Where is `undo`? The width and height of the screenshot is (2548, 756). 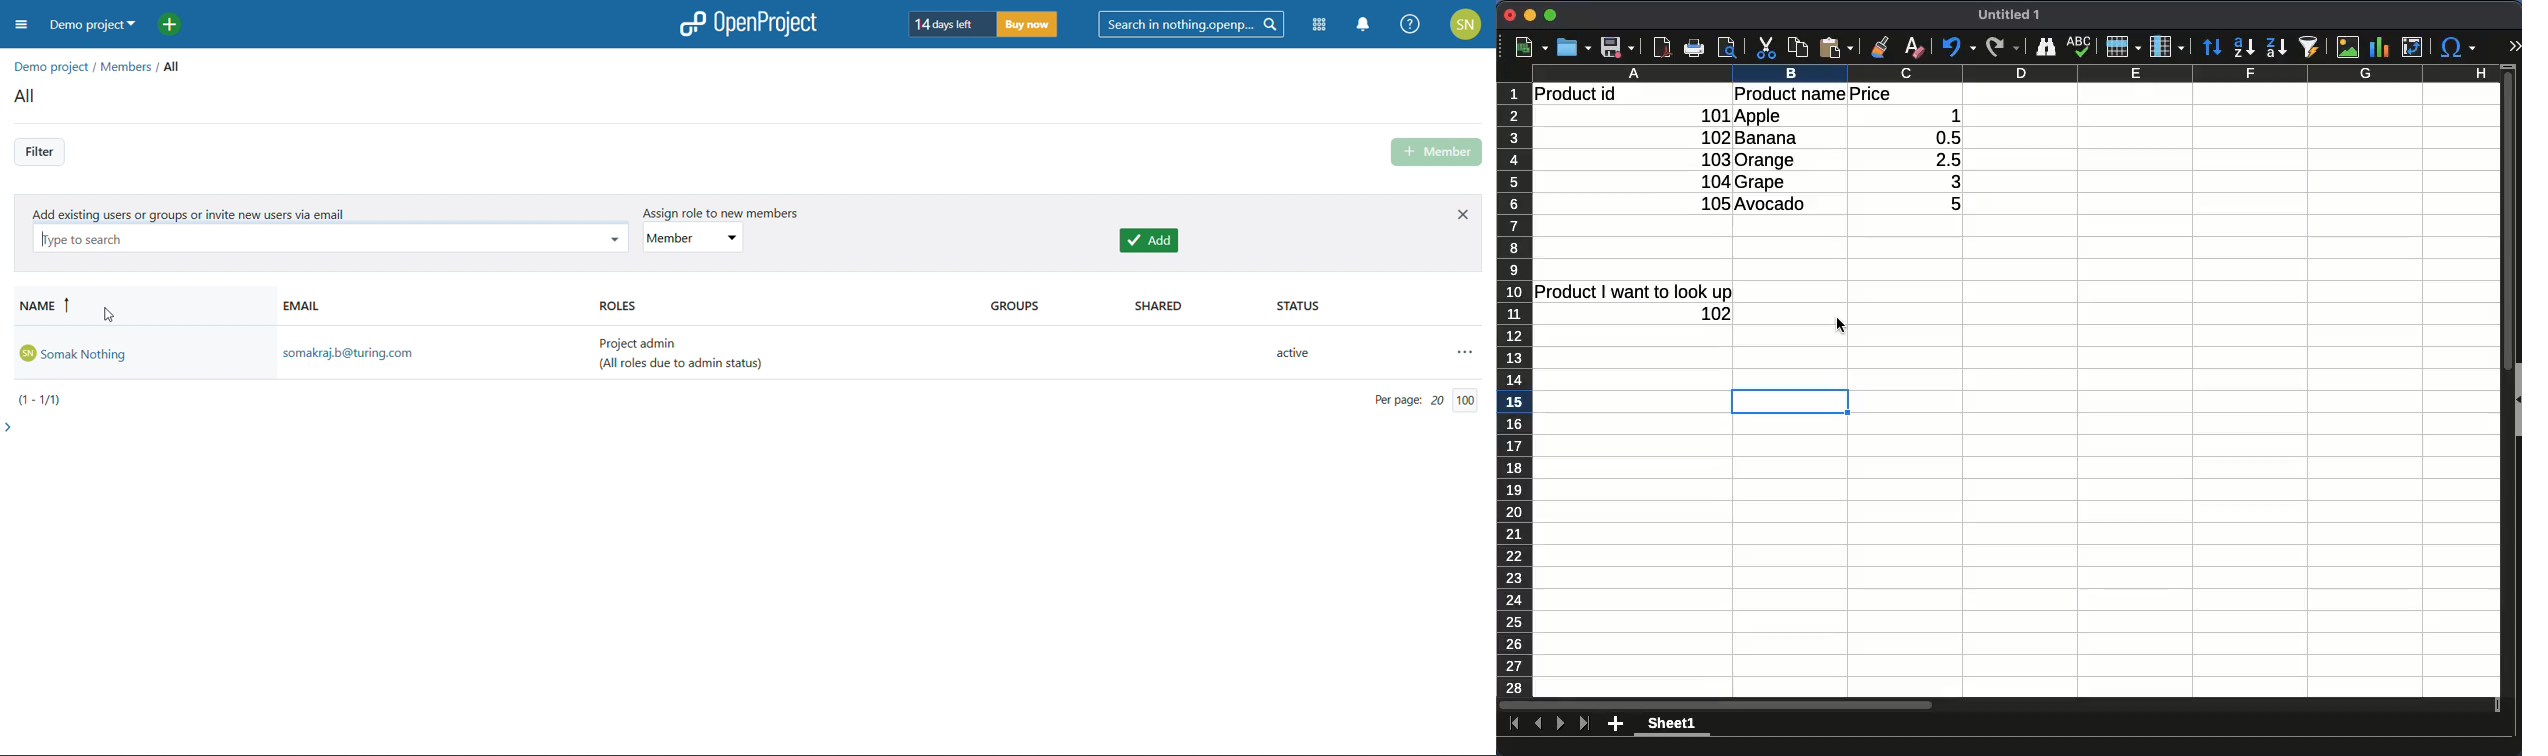 undo is located at coordinates (1960, 47).